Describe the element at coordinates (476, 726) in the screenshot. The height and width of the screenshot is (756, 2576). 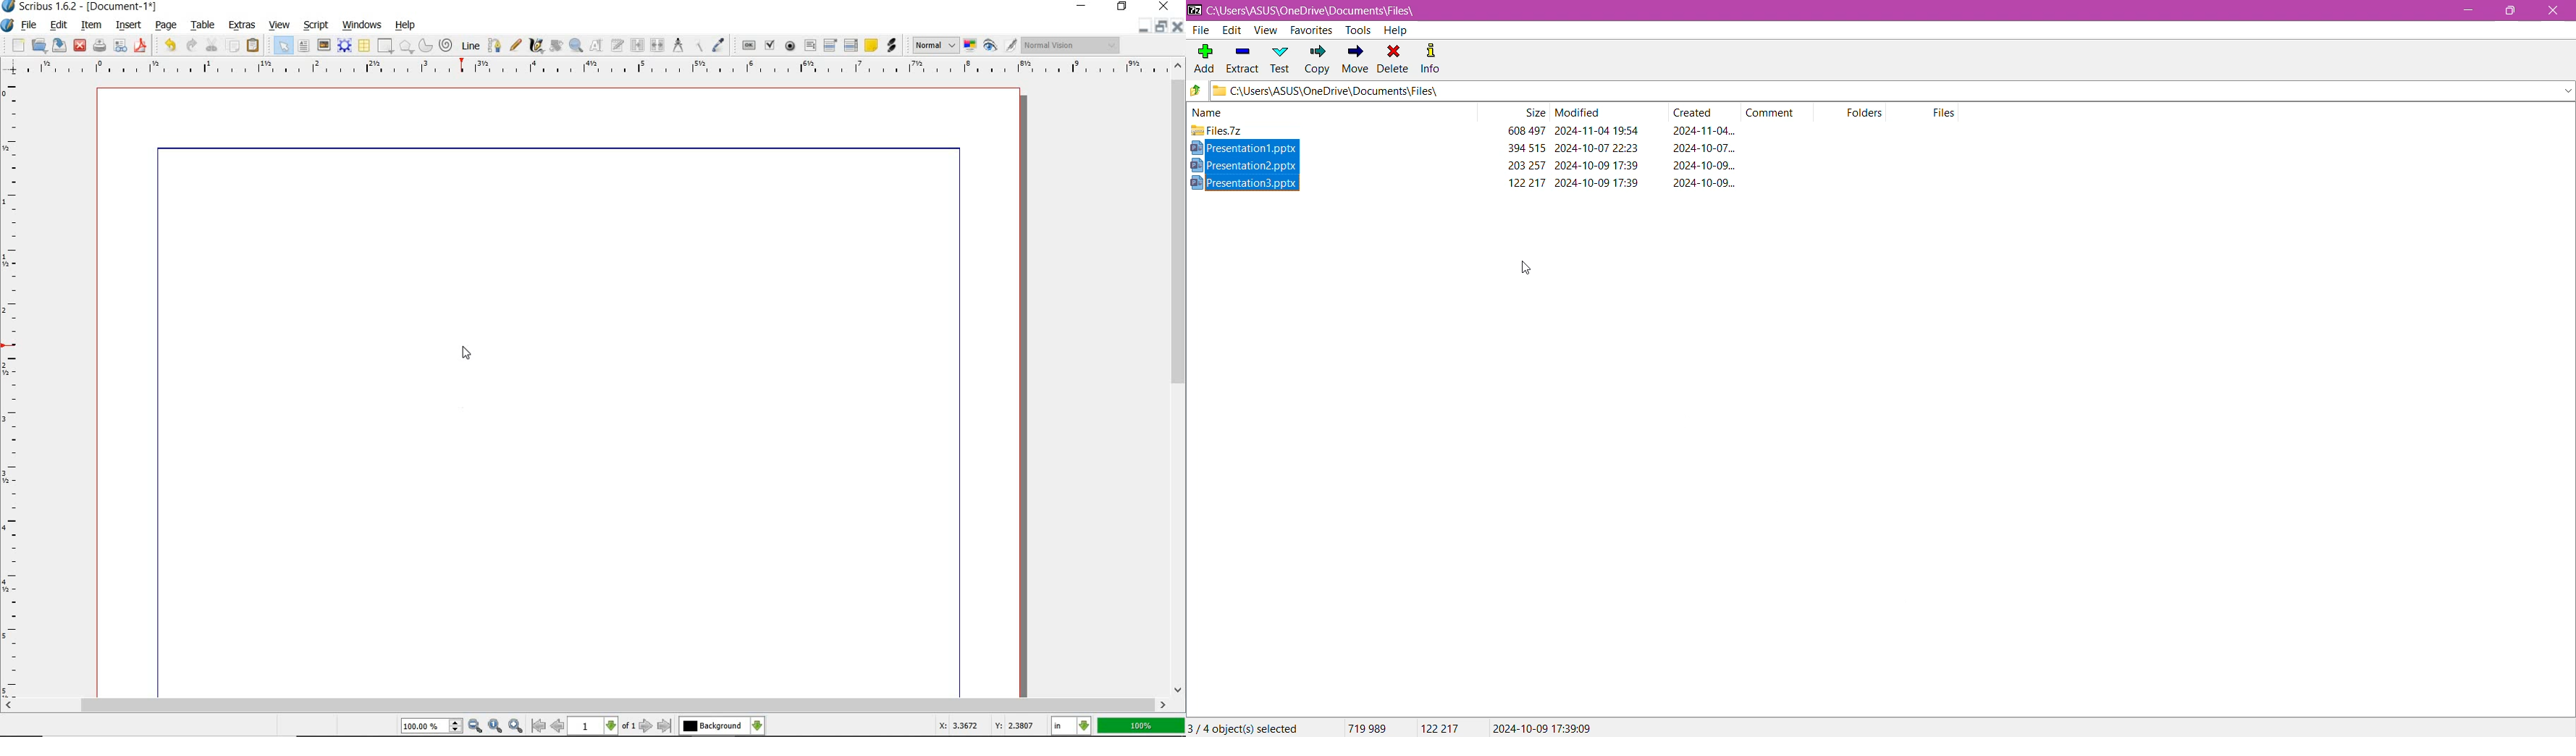
I see `Zoom Out` at that location.